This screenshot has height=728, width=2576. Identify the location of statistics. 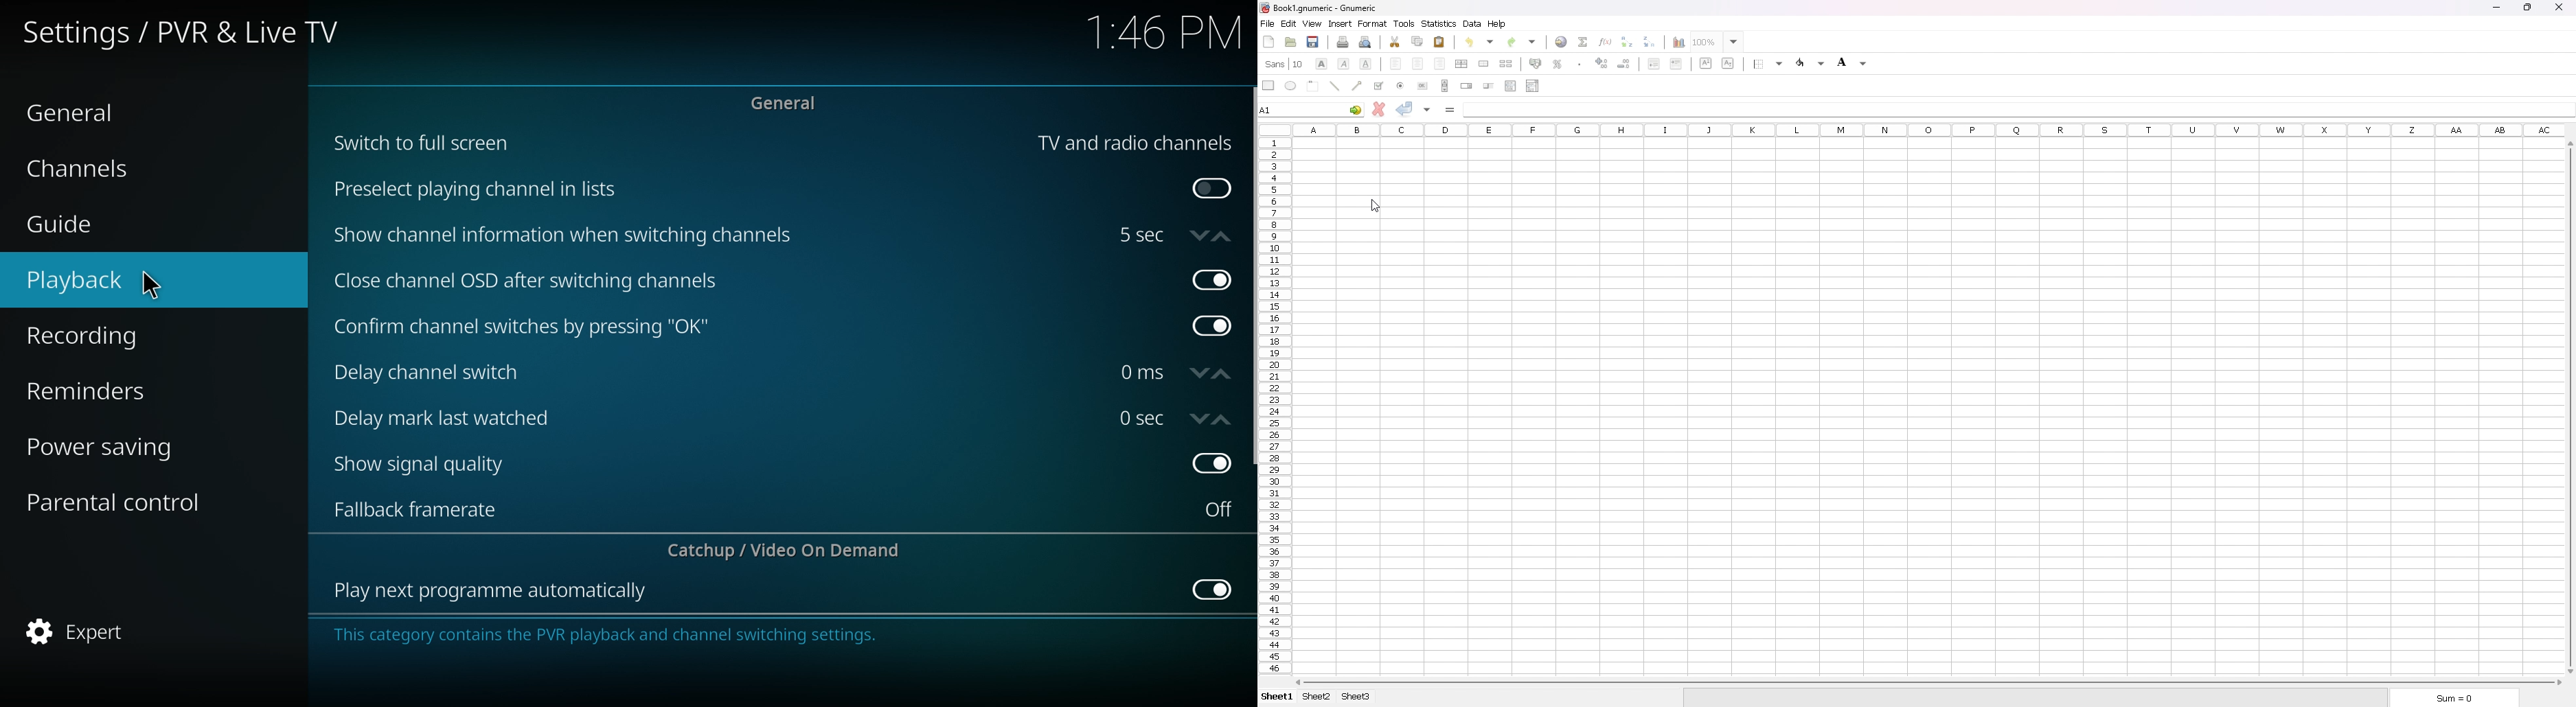
(1439, 24).